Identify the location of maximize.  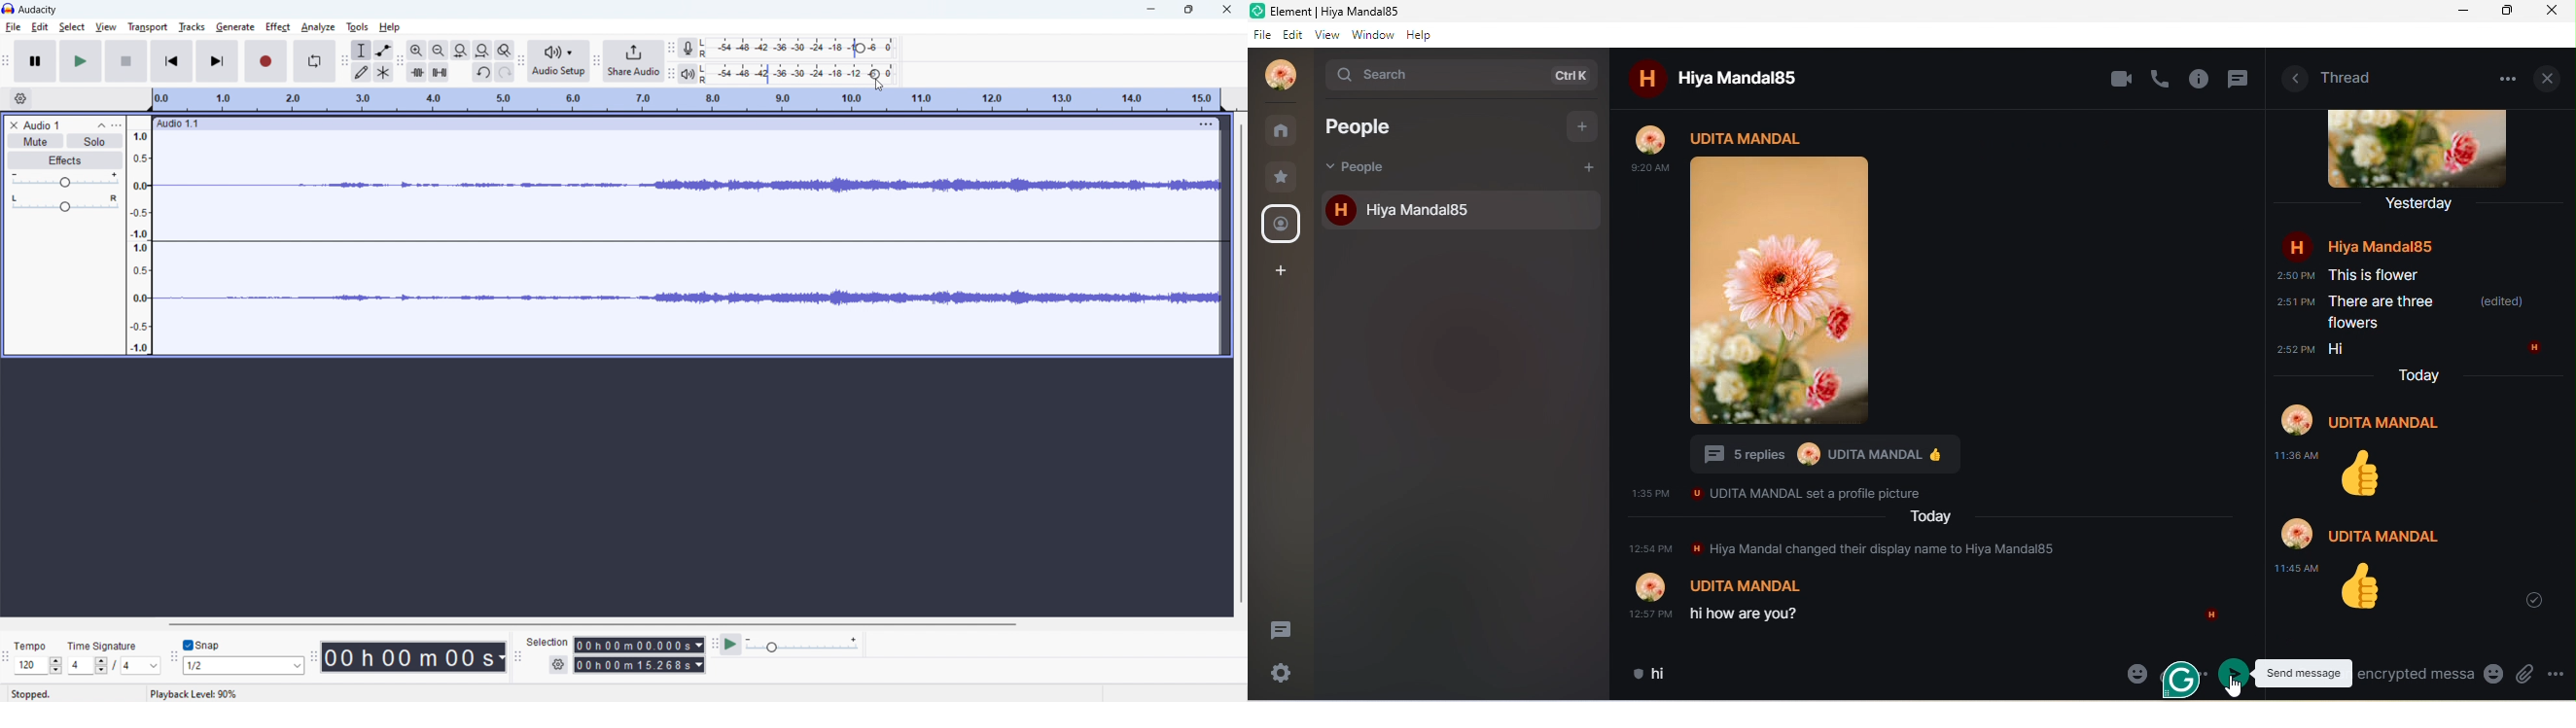
(1189, 9).